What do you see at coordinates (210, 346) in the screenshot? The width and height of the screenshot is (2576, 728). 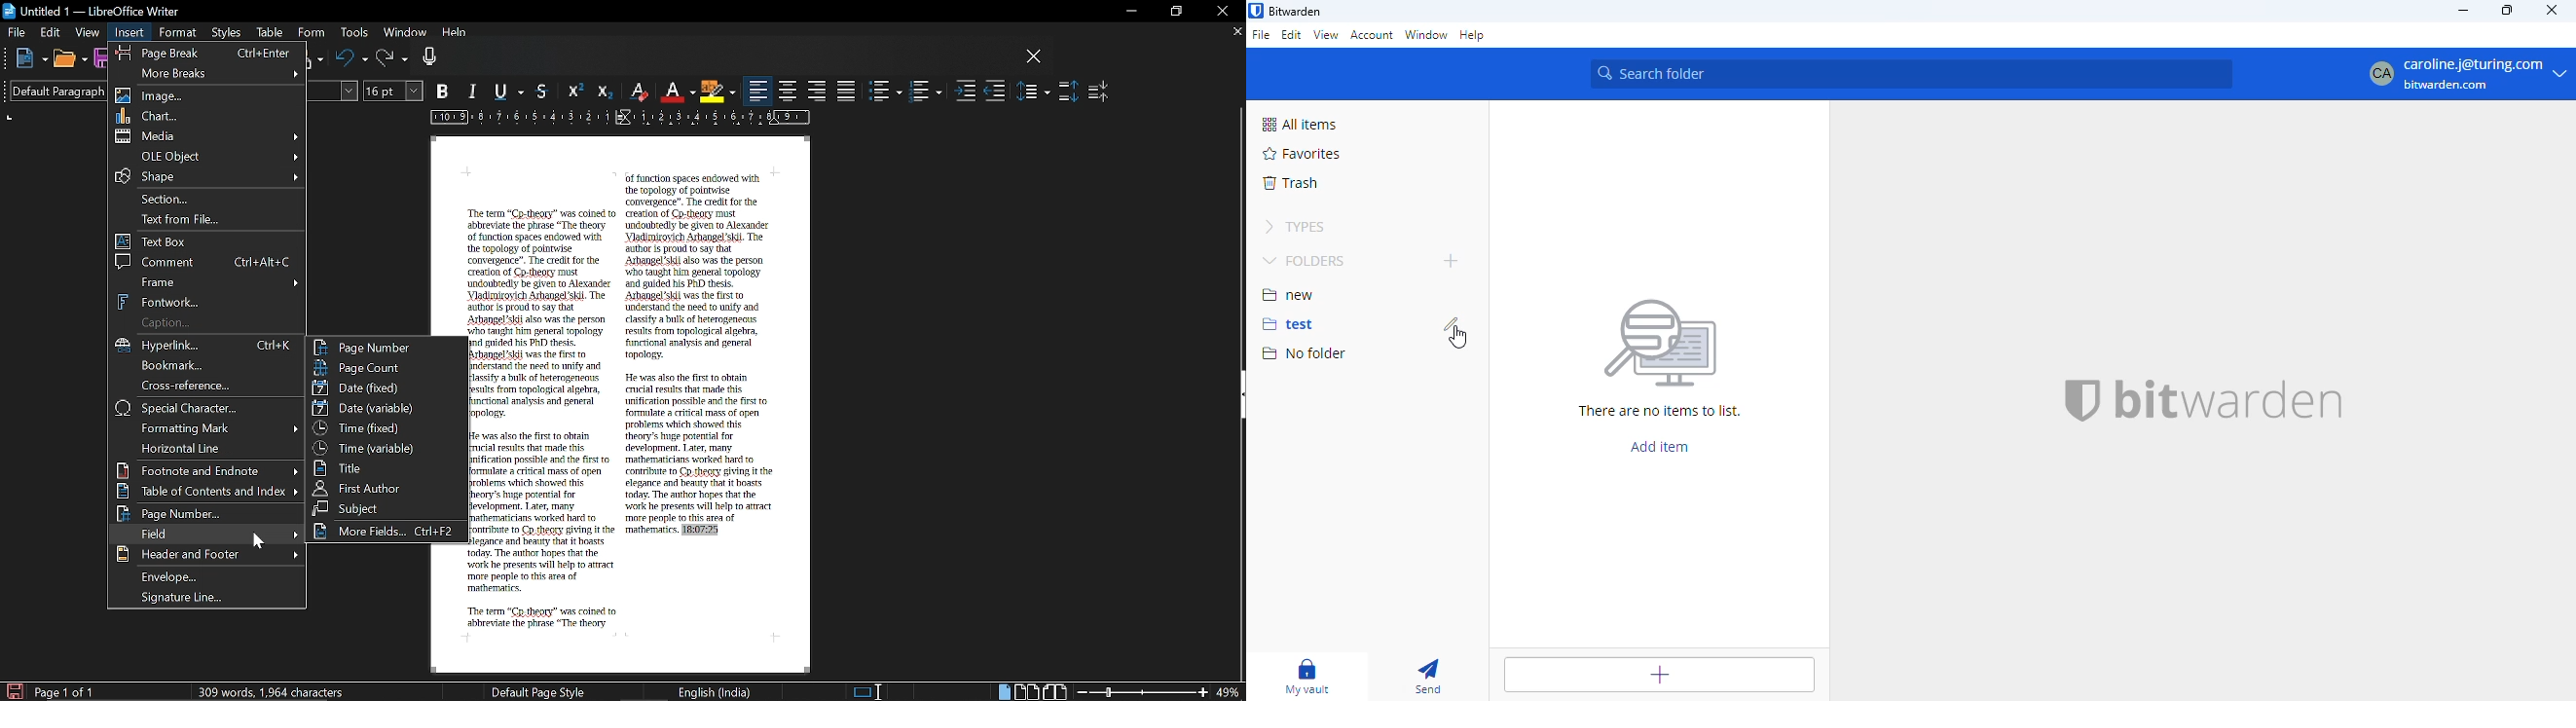 I see `Hyperlink` at bounding box center [210, 346].